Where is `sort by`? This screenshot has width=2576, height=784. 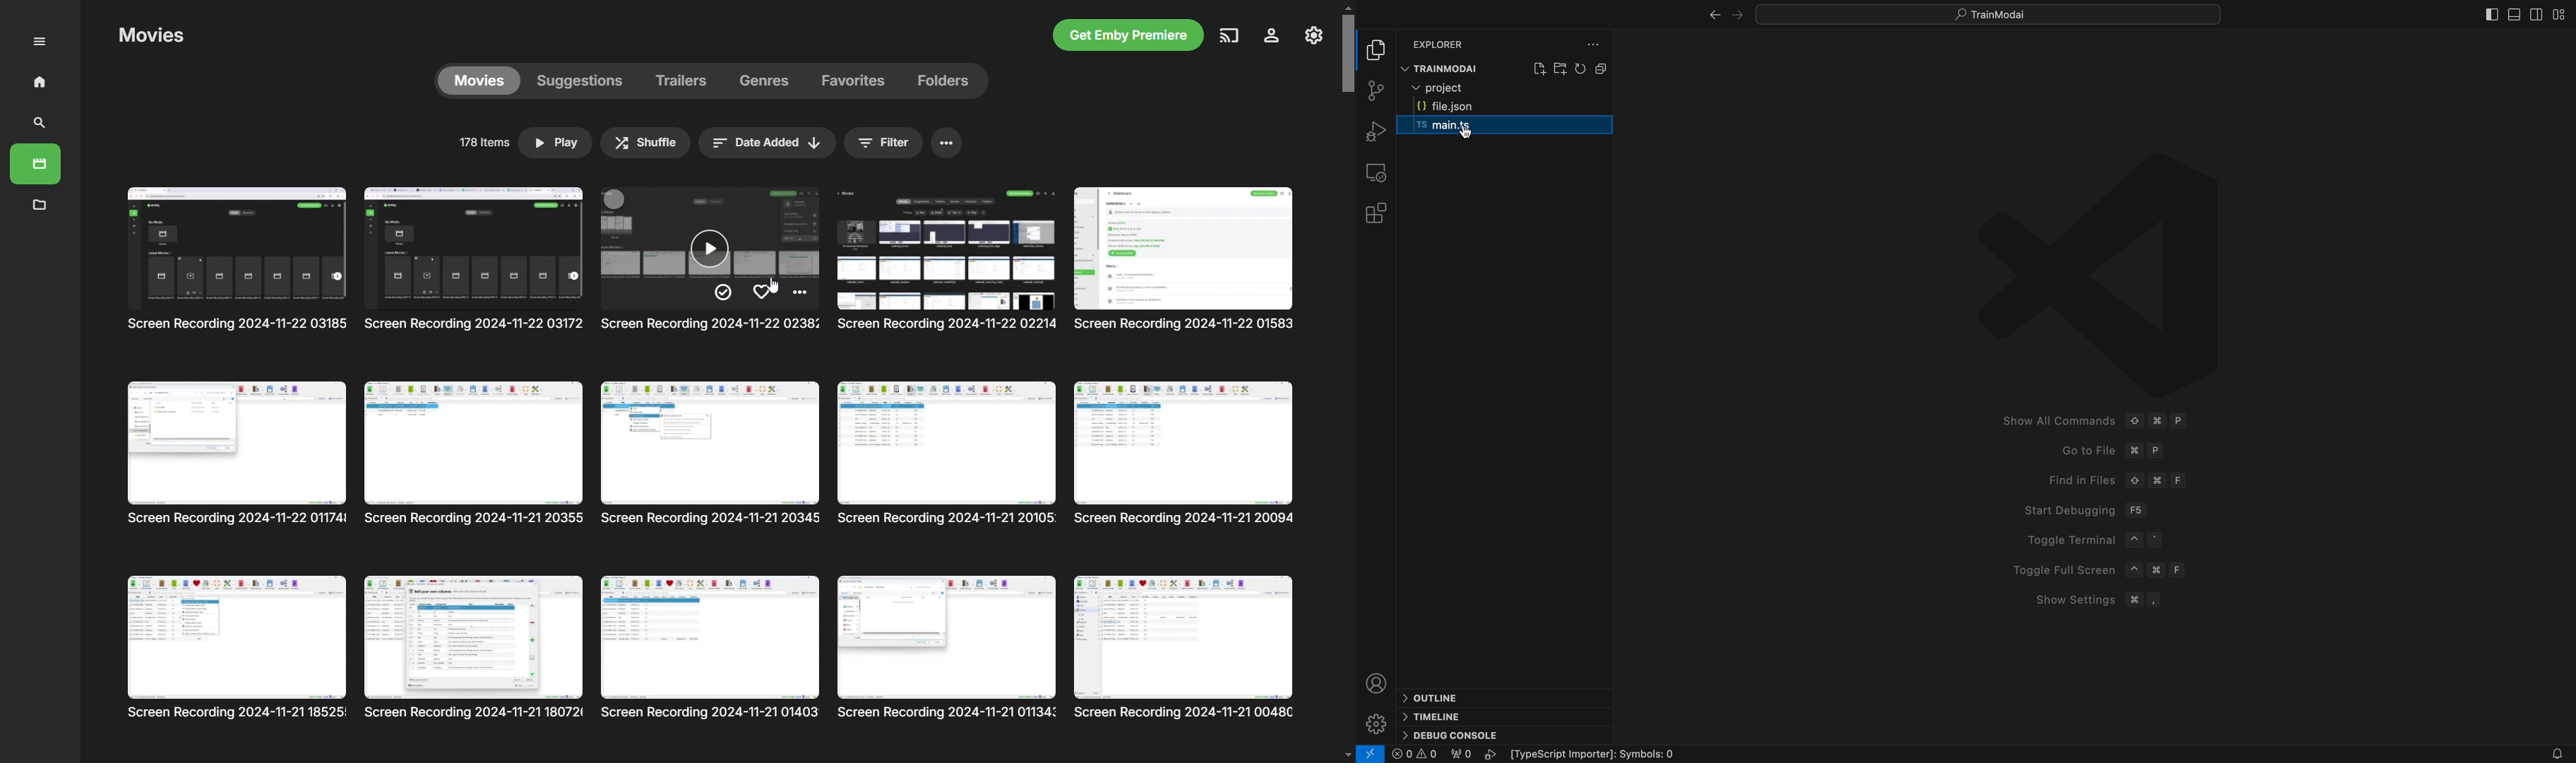
sort by is located at coordinates (765, 144).